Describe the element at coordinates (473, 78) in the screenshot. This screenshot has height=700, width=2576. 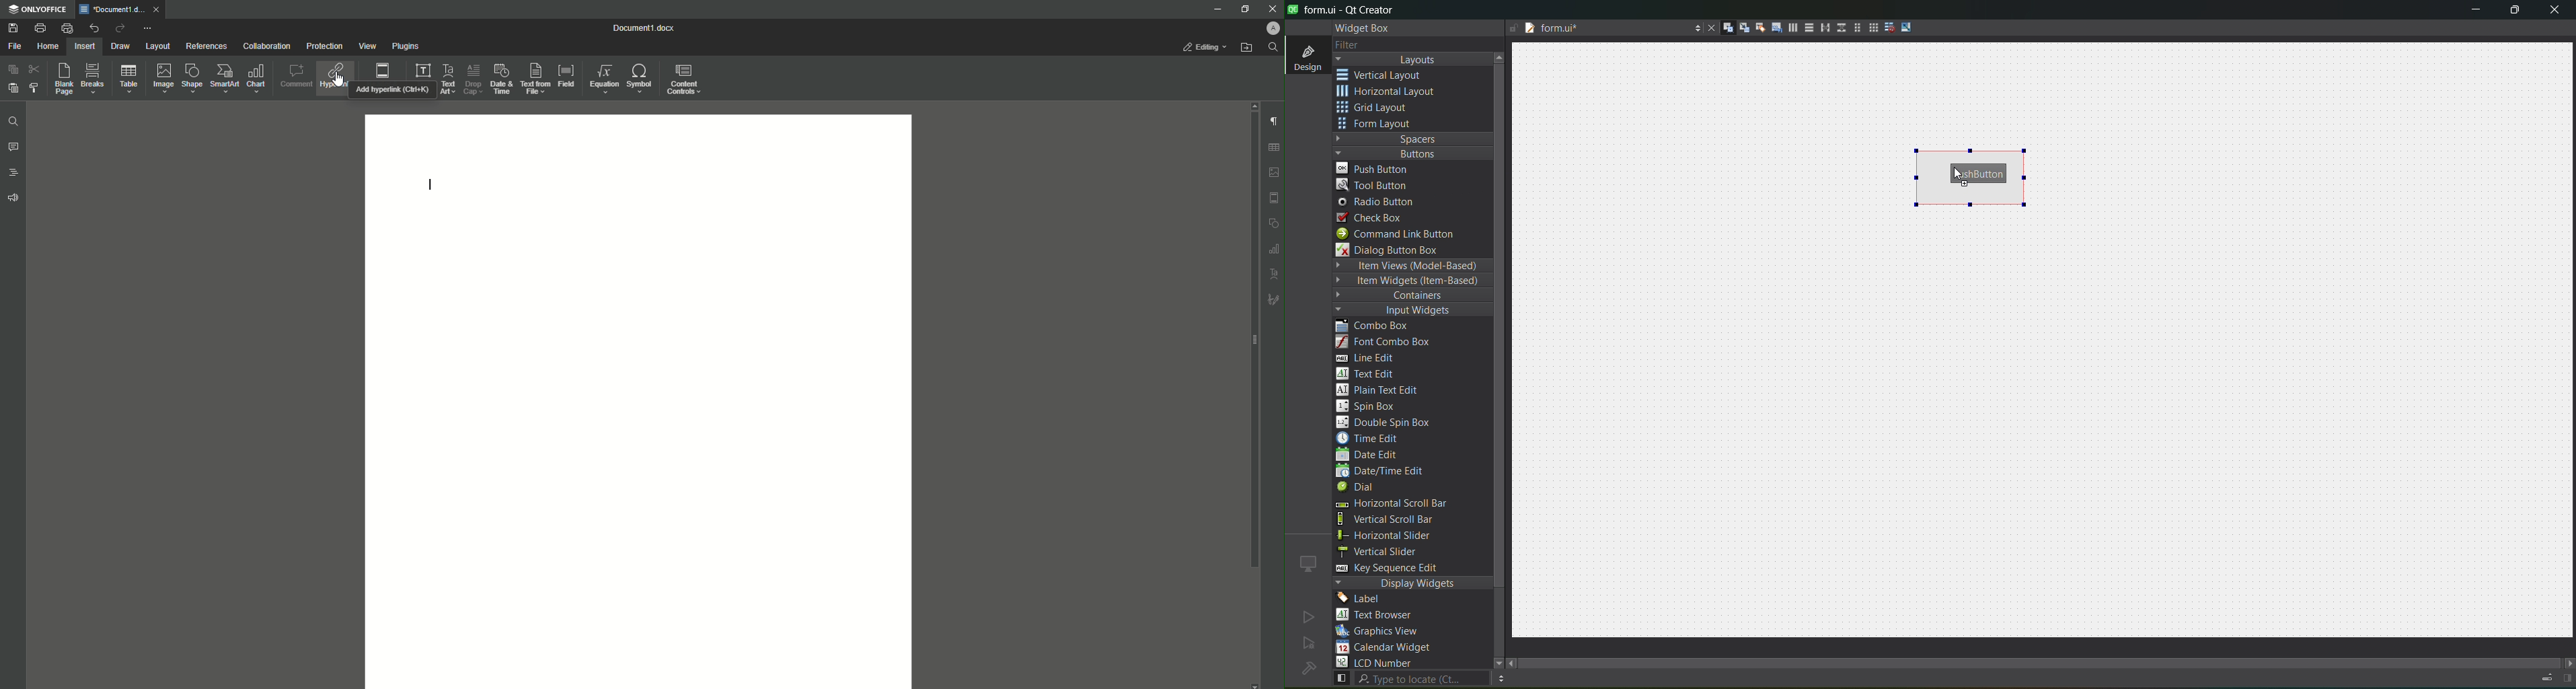
I see `Drop Cap` at that location.